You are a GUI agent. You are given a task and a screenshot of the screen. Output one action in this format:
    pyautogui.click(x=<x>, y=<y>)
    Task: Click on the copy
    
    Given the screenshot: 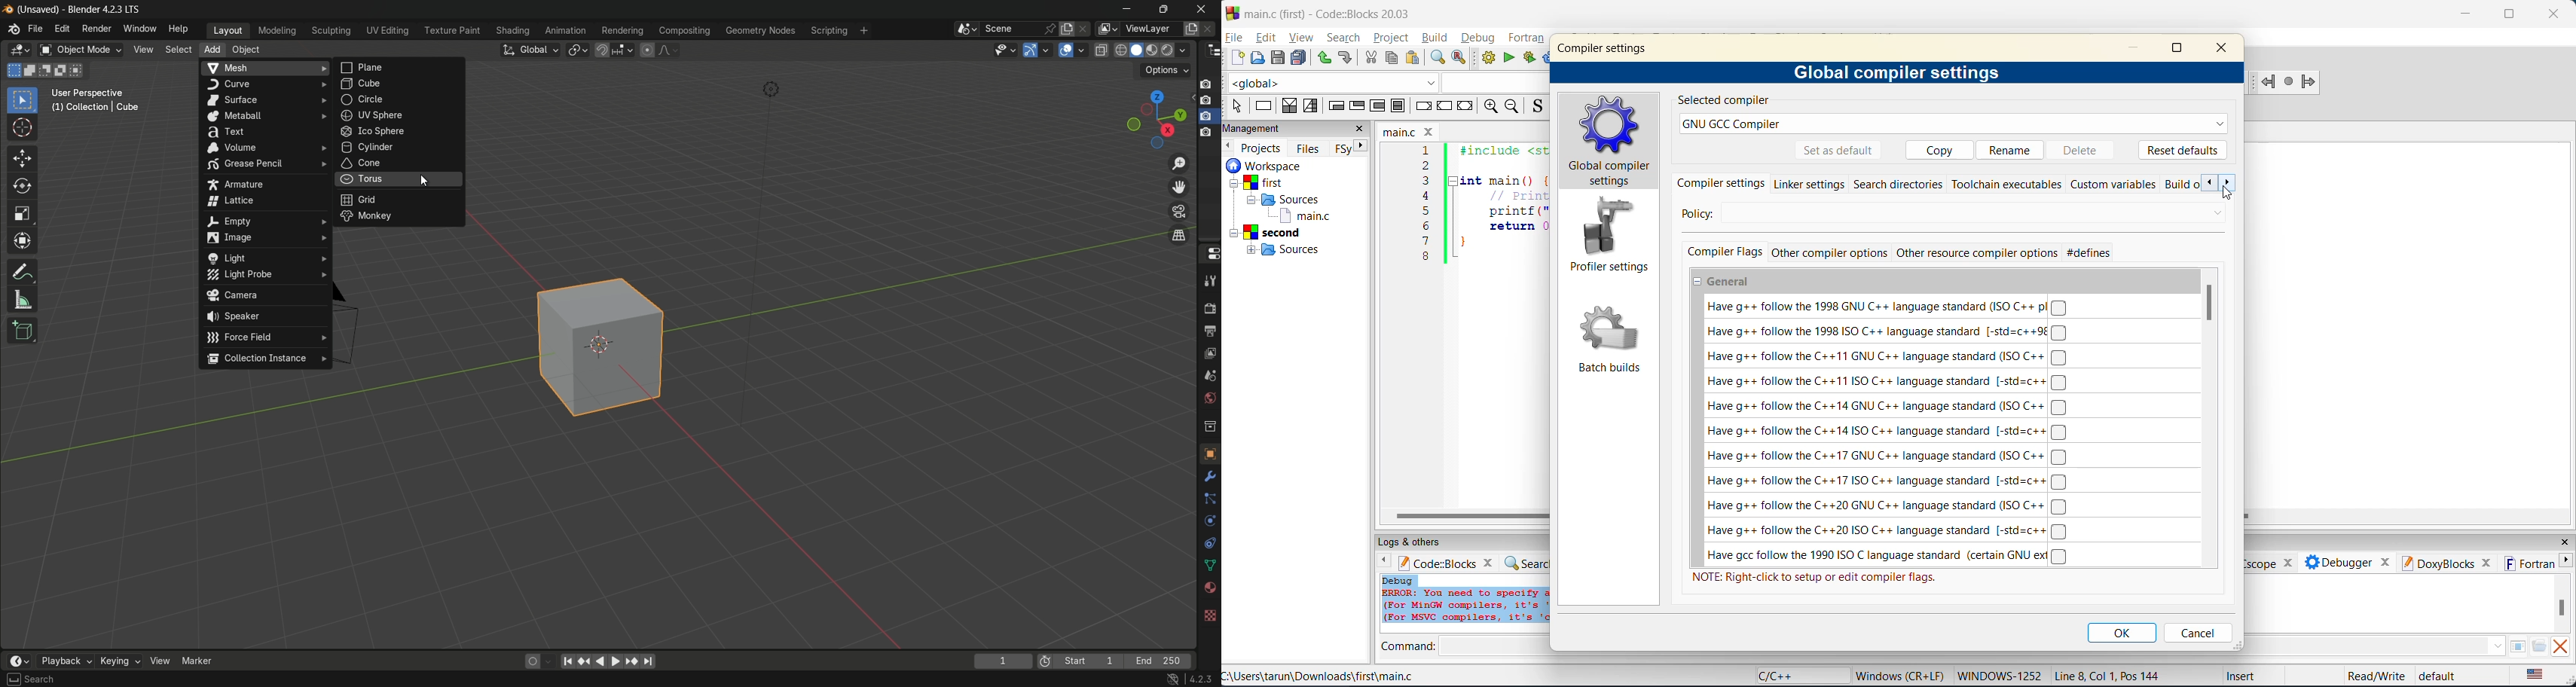 What is the action you would take?
    pyautogui.click(x=1393, y=59)
    